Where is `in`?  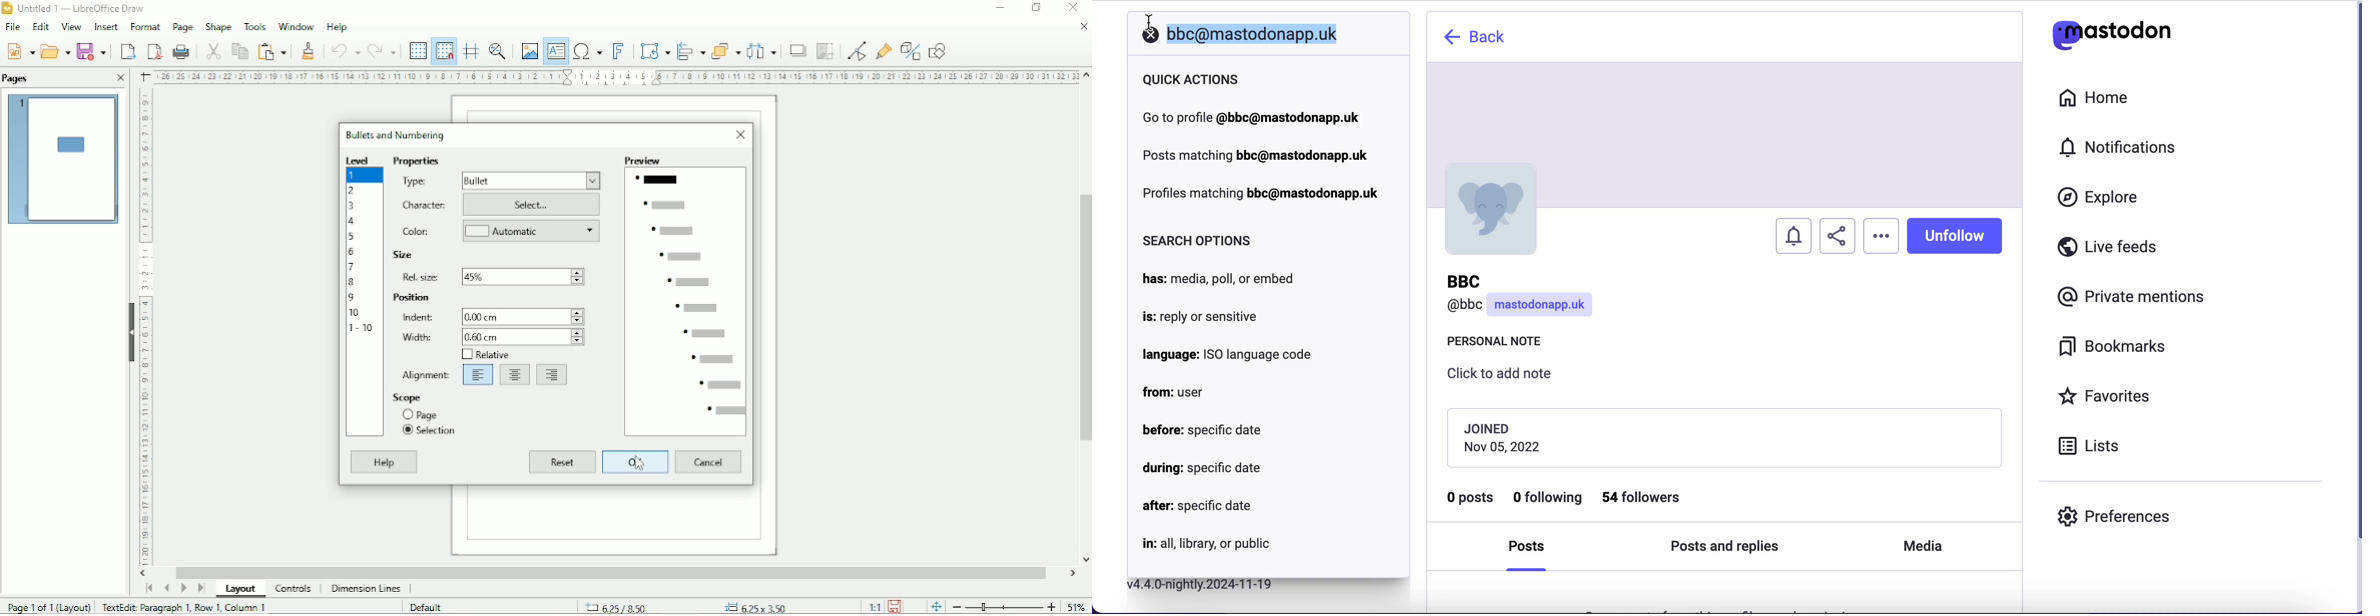 in is located at coordinates (1205, 545).